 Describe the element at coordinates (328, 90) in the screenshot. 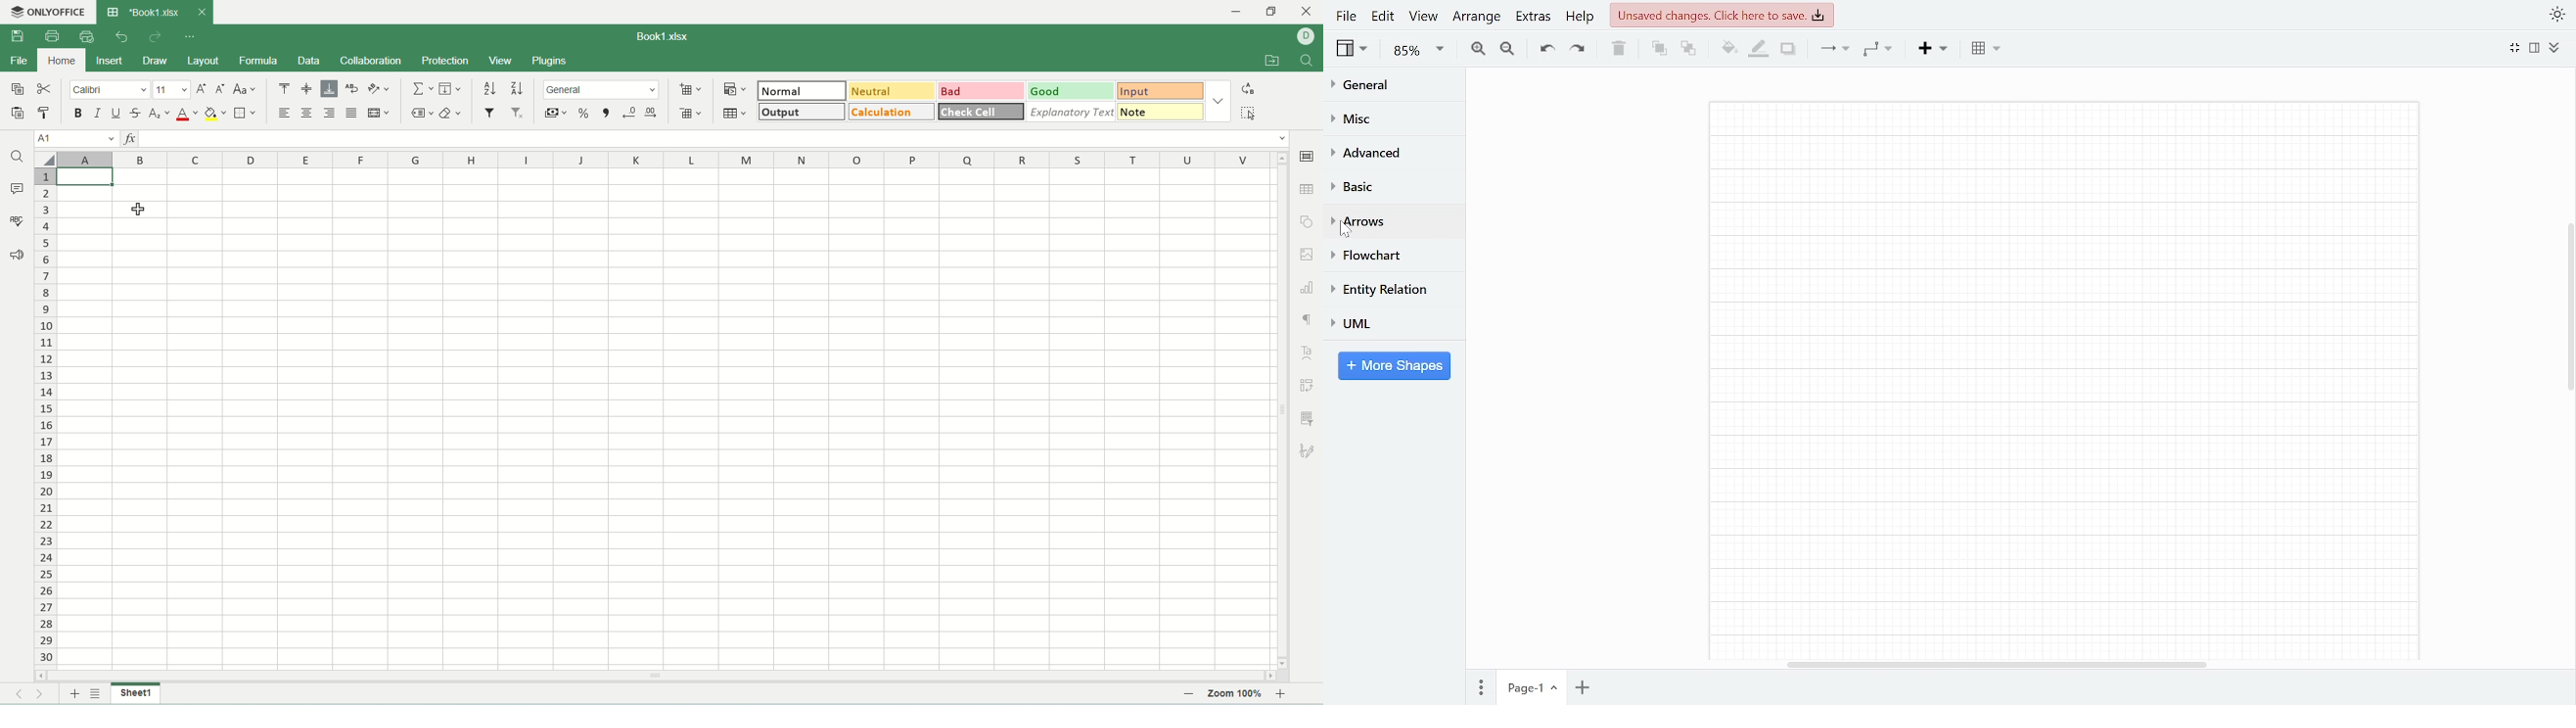

I see `align bottom` at that location.